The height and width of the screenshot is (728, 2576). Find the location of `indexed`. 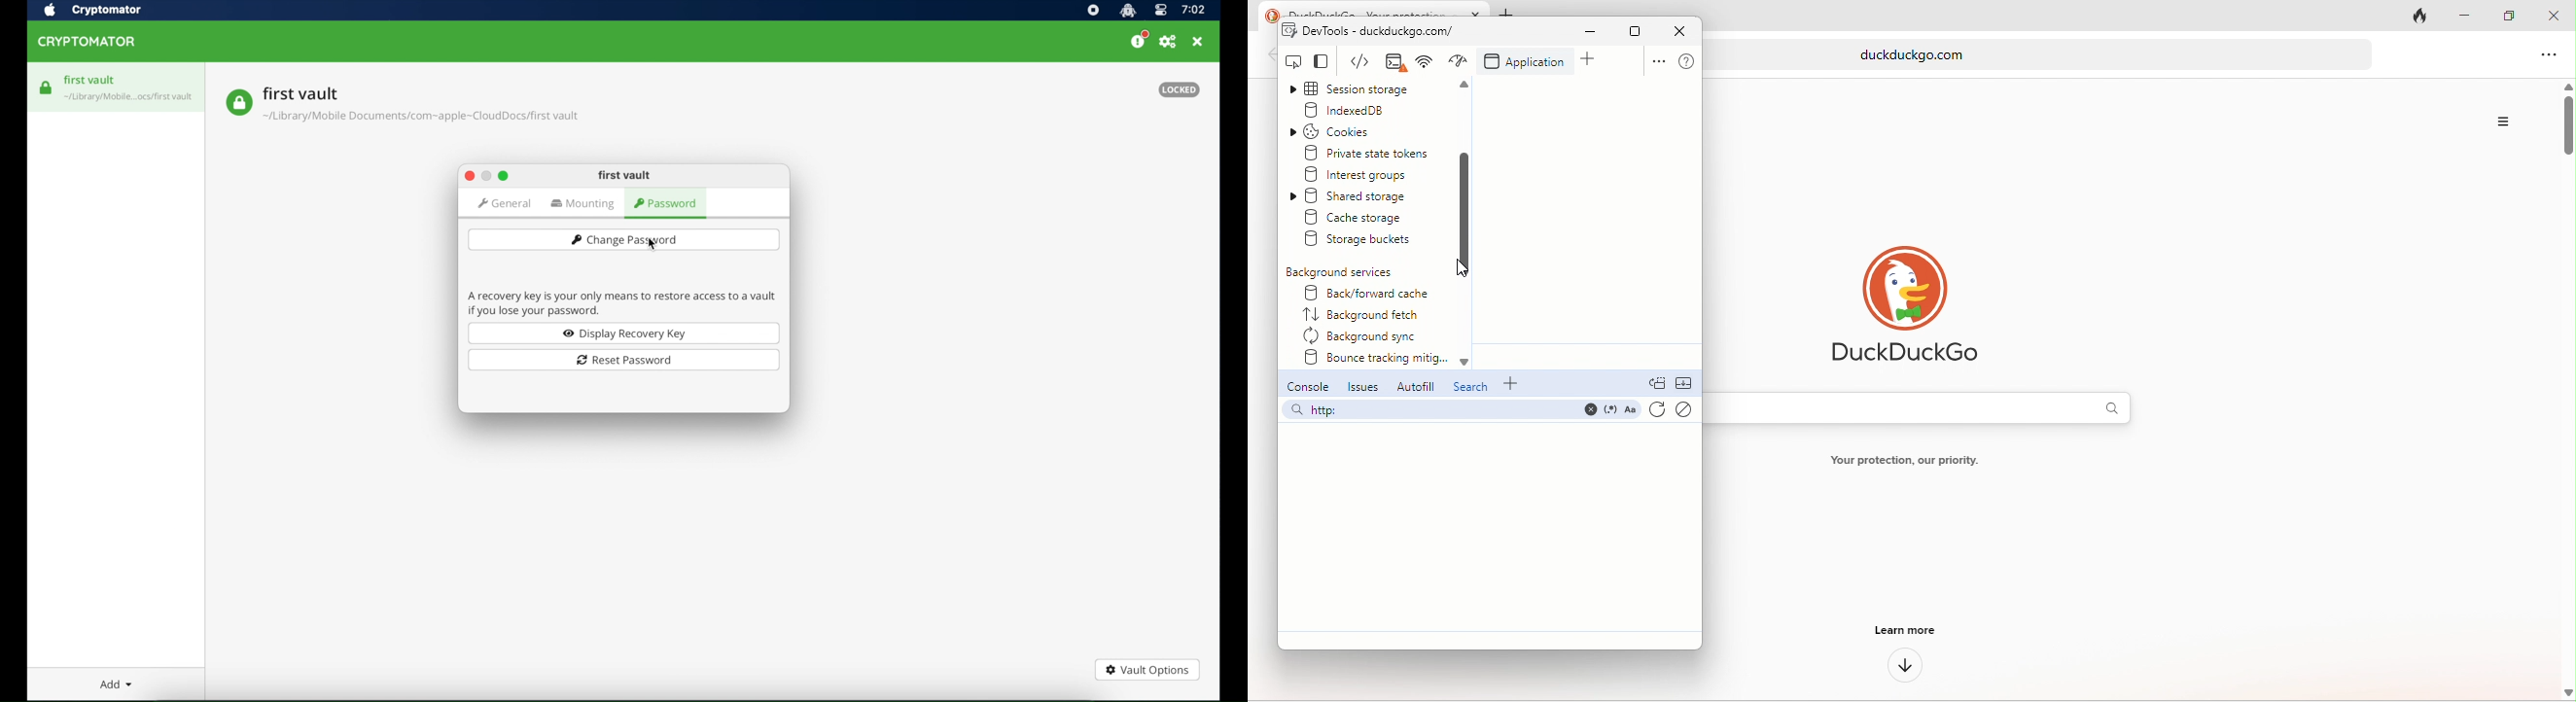

indexed is located at coordinates (1366, 111).